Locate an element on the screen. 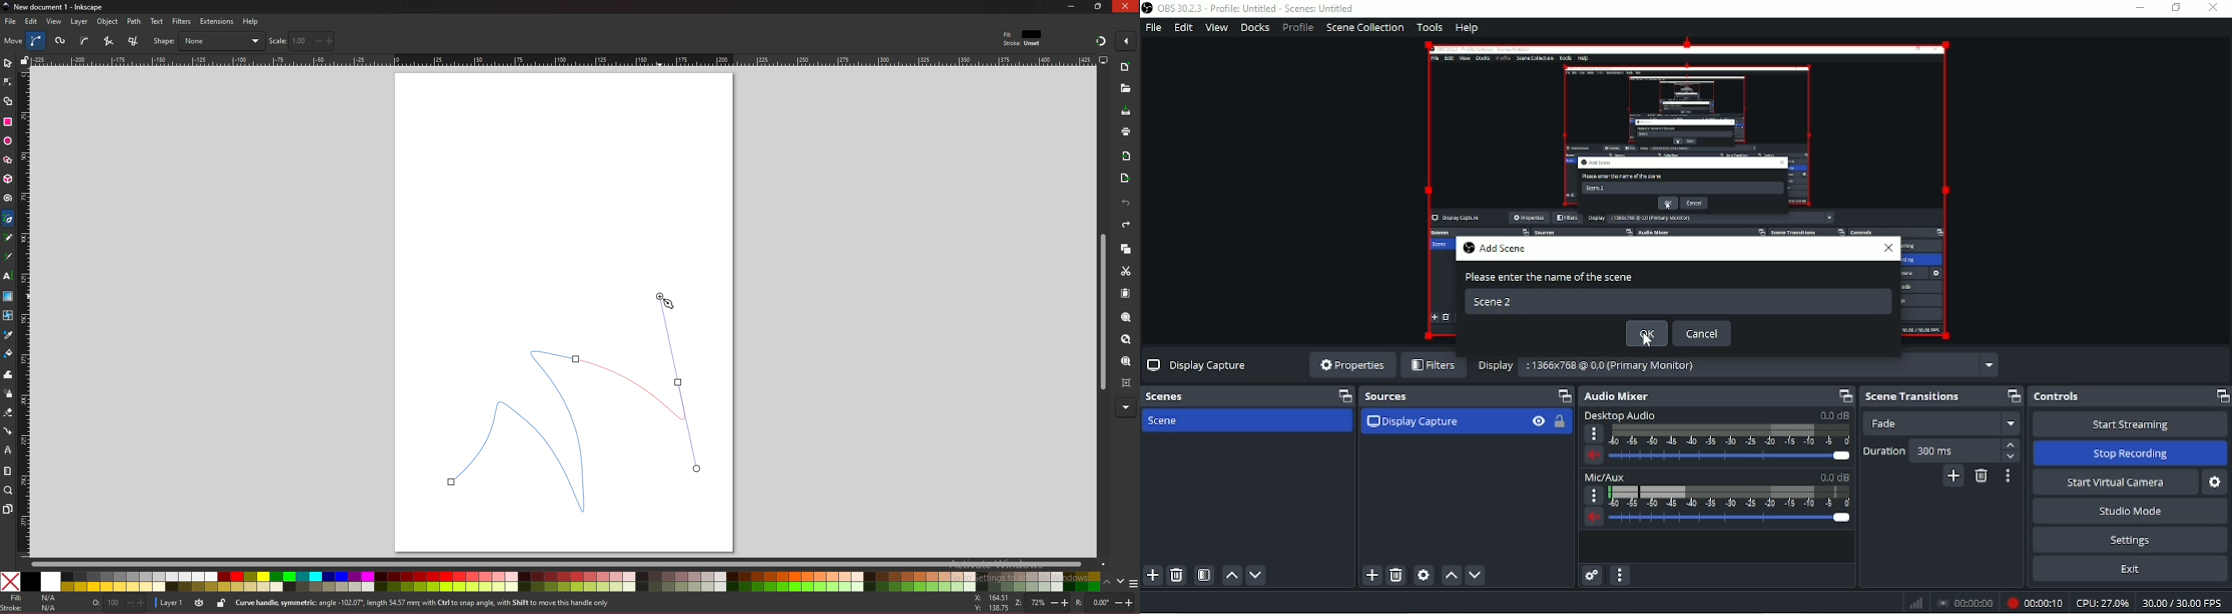  Scene 2 is located at coordinates (1494, 301).